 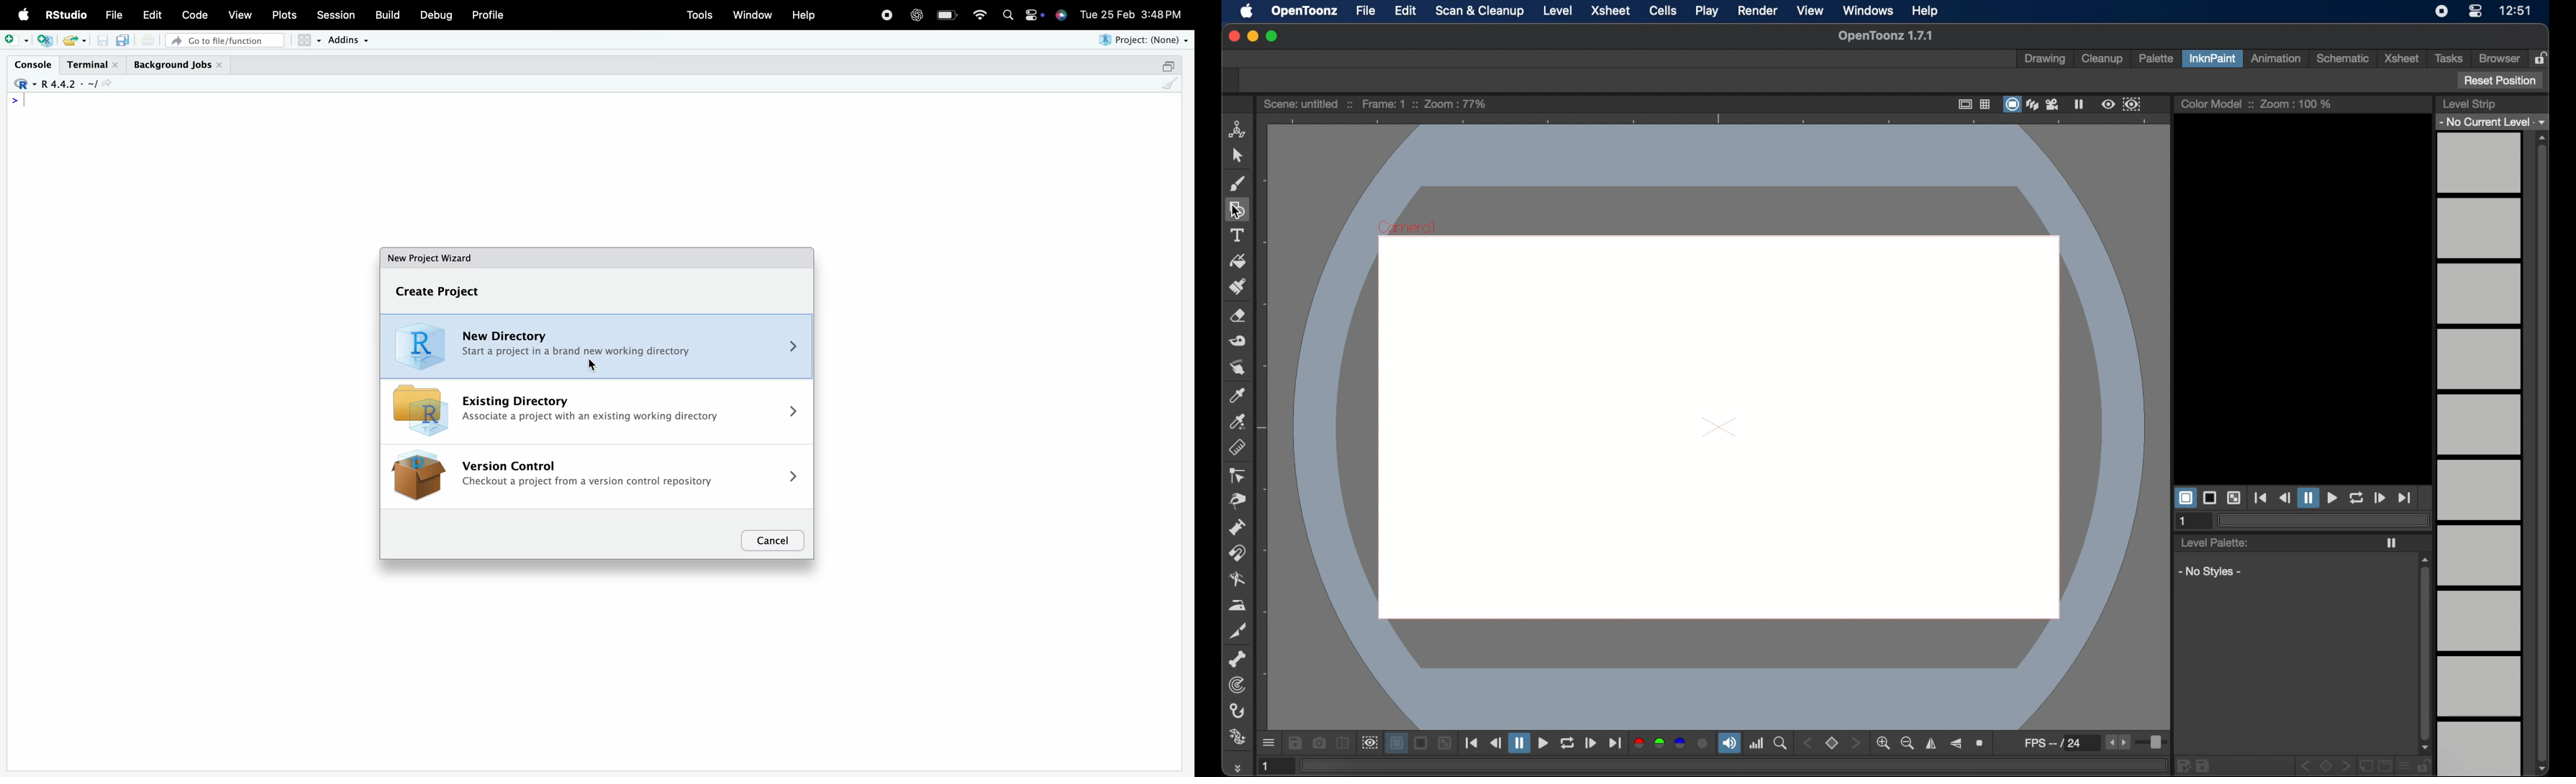 What do you see at coordinates (16, 40) in the screenshot?
I see `new file` at bounding box center [16, 40].